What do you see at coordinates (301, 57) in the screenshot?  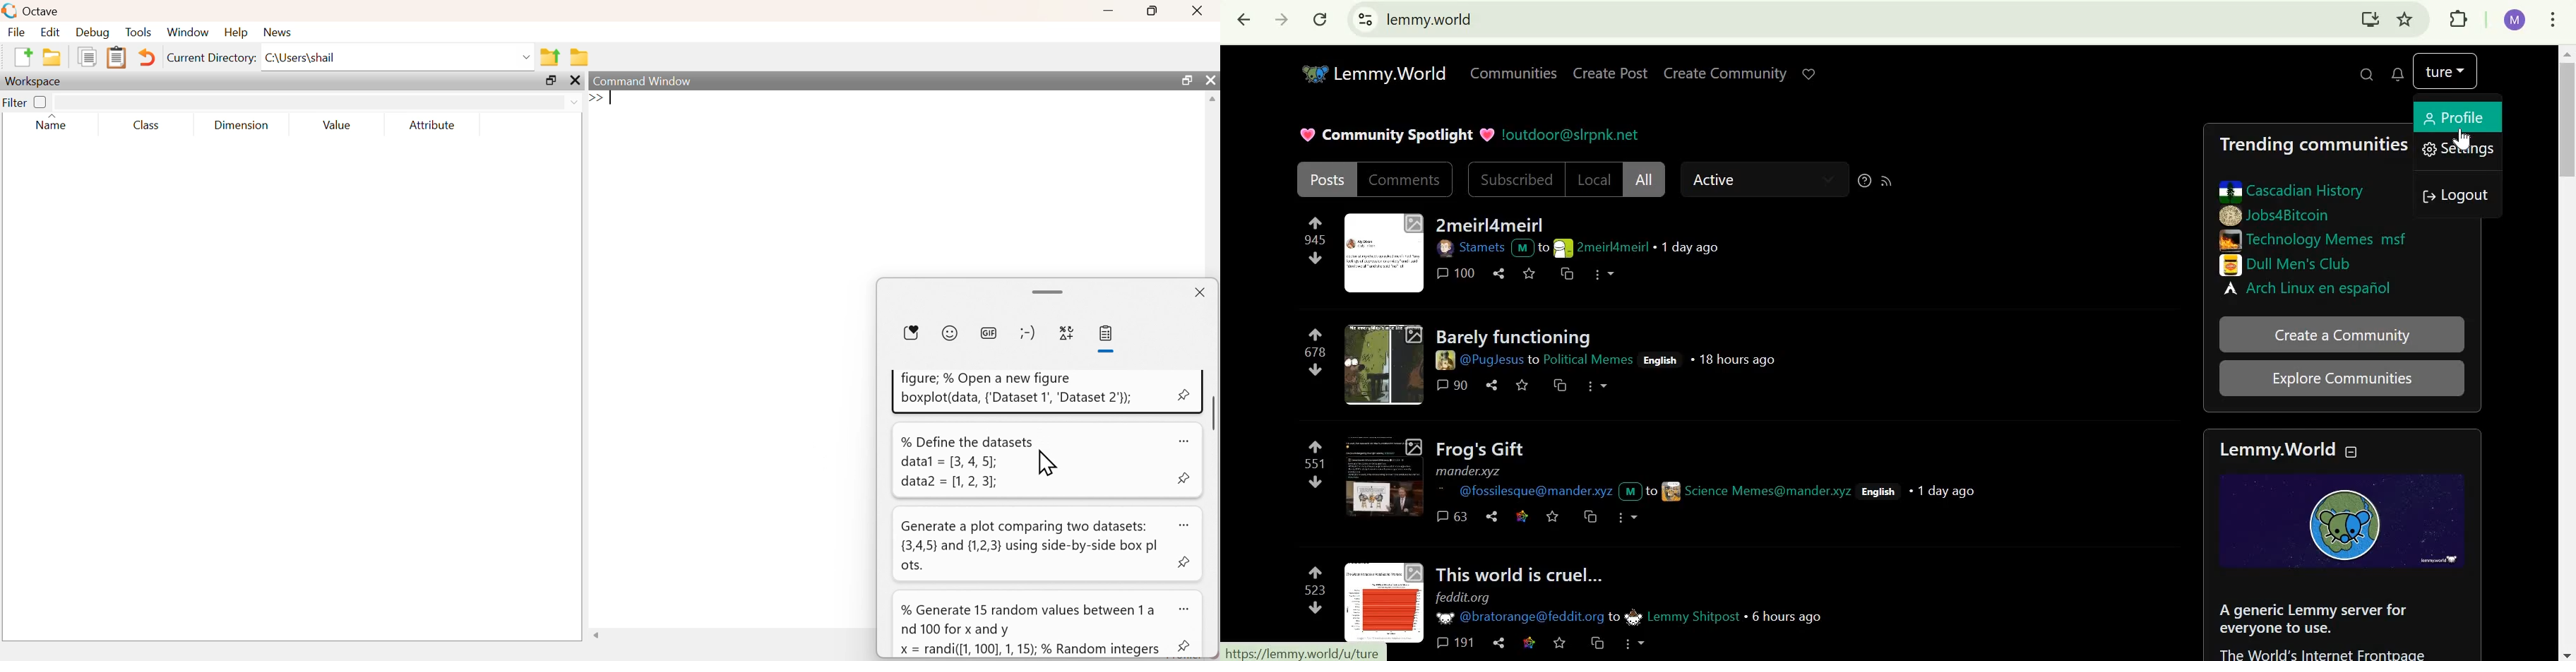 I see `C:\Users\shail` at bounding box center [301, 57].